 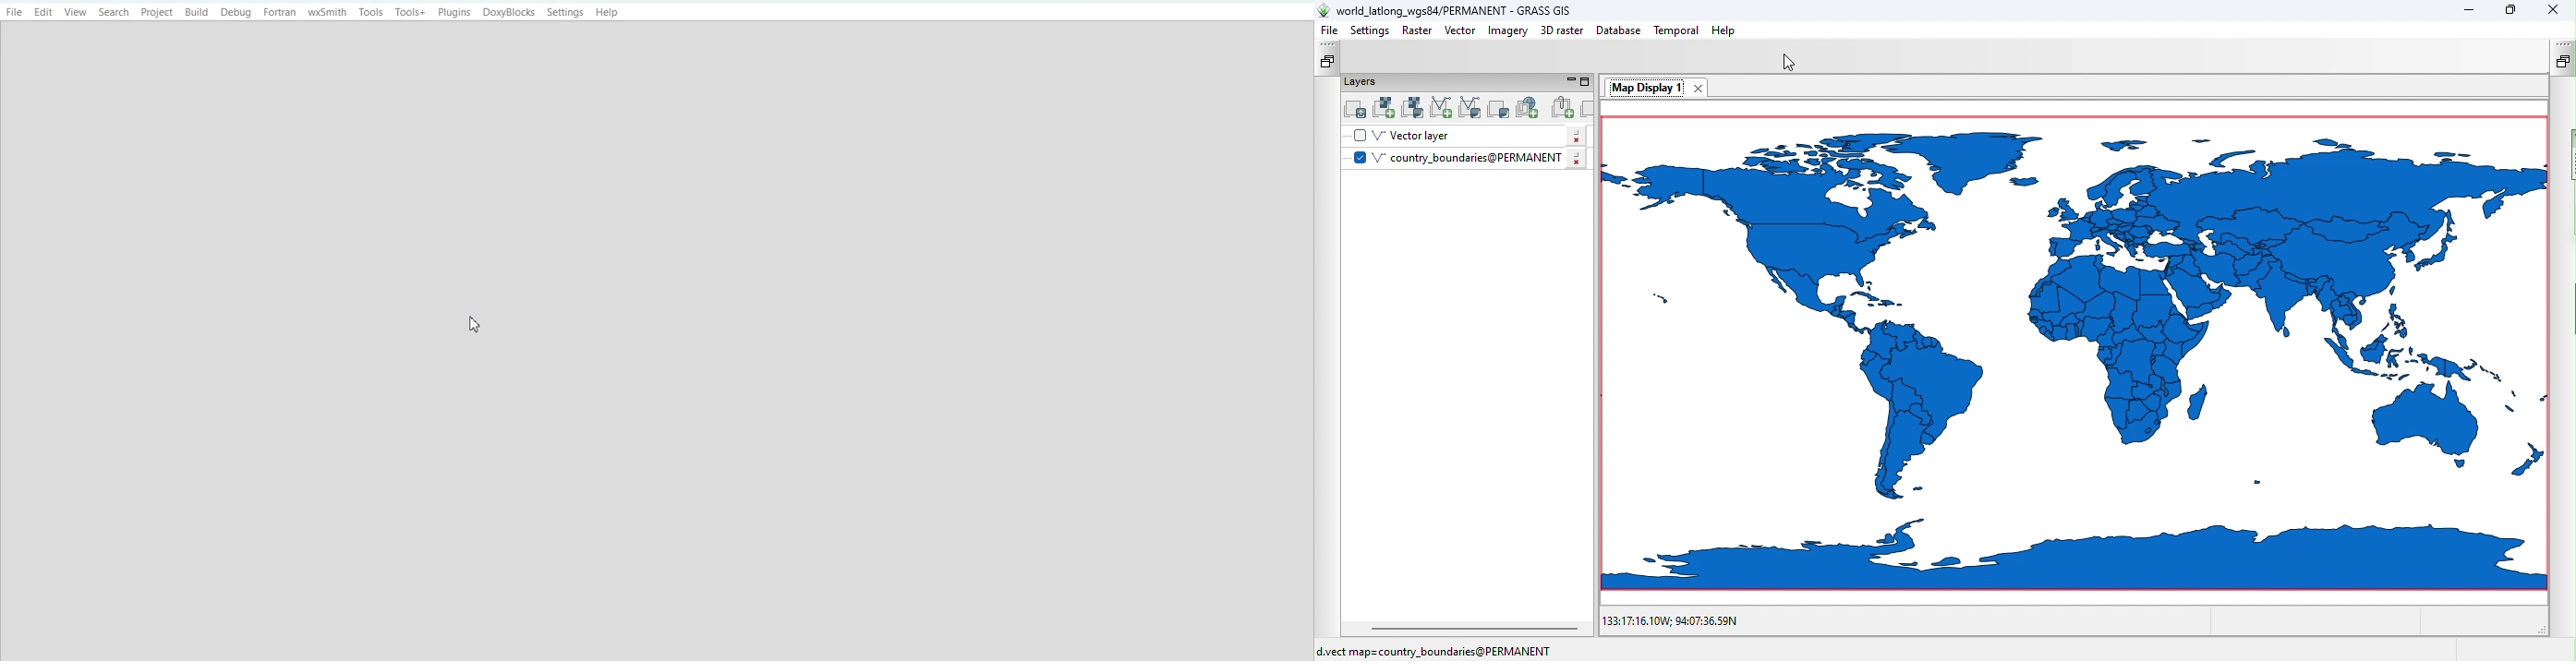 I want to click on DoxyBlocks, so click(x=509, y=13).